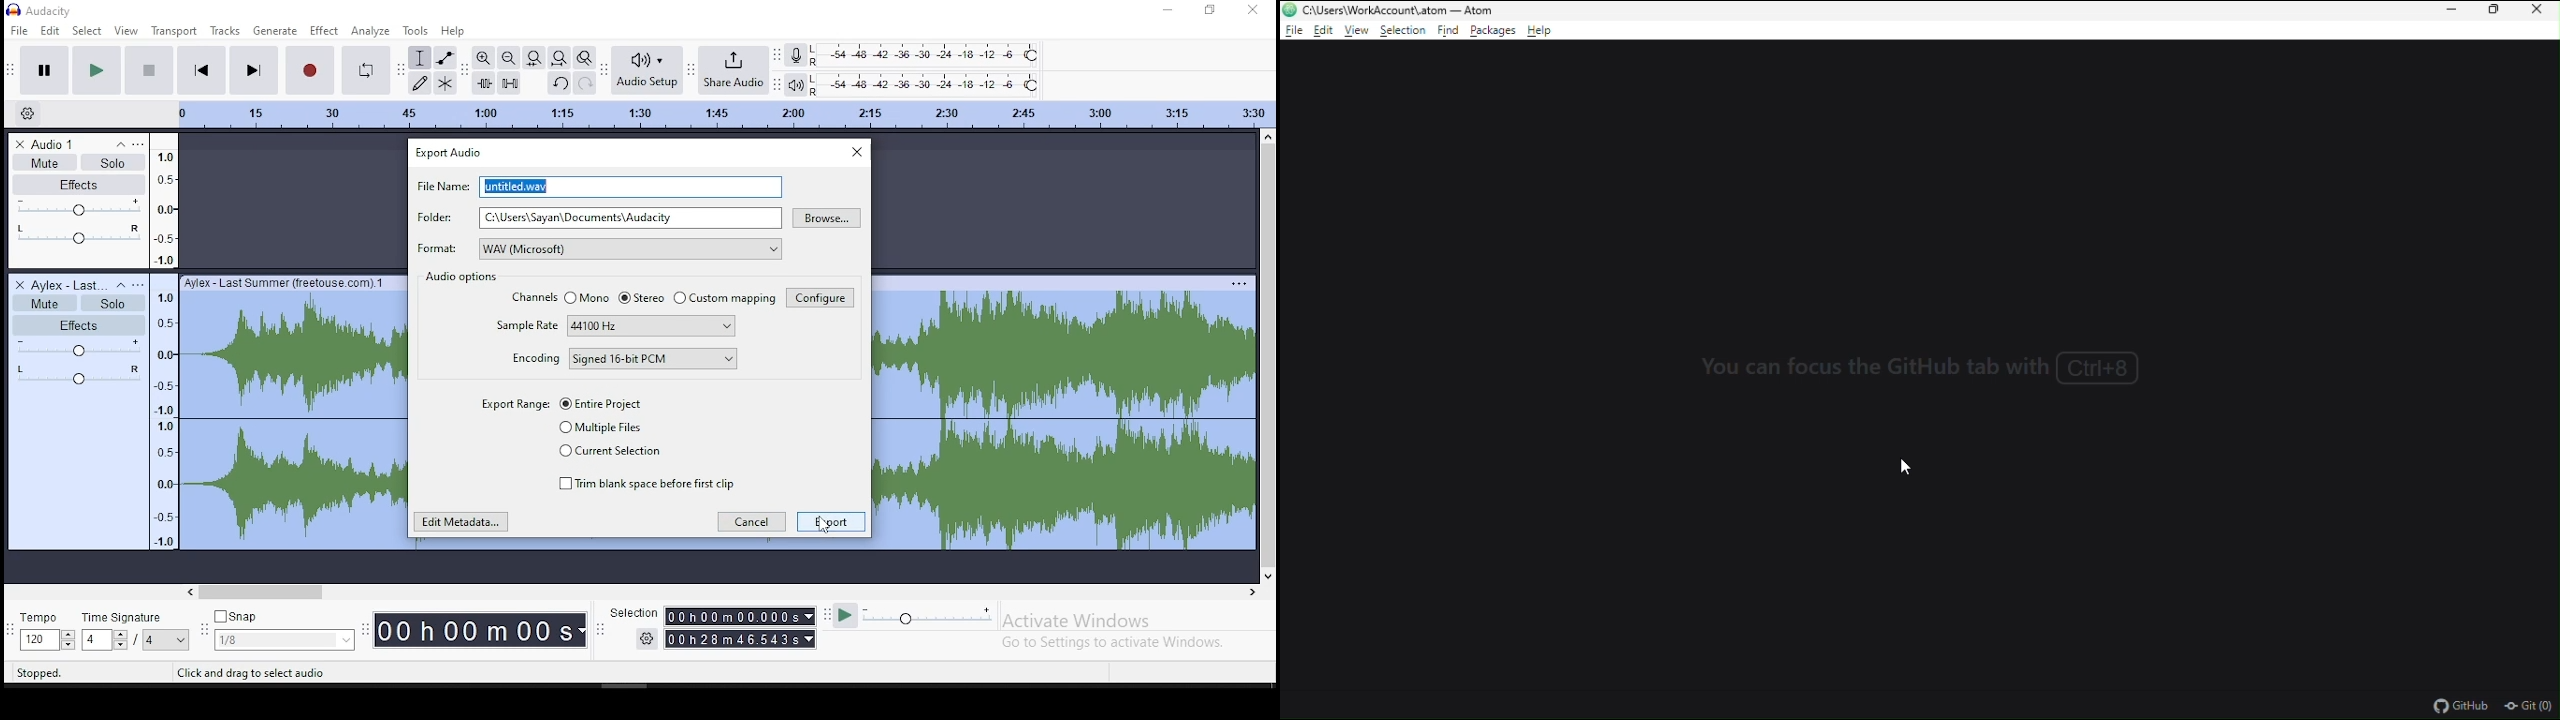  What do you see at coordinates (1165, 10) in the screenshot?
I see `minimize` at bounding box center [1165, 10].